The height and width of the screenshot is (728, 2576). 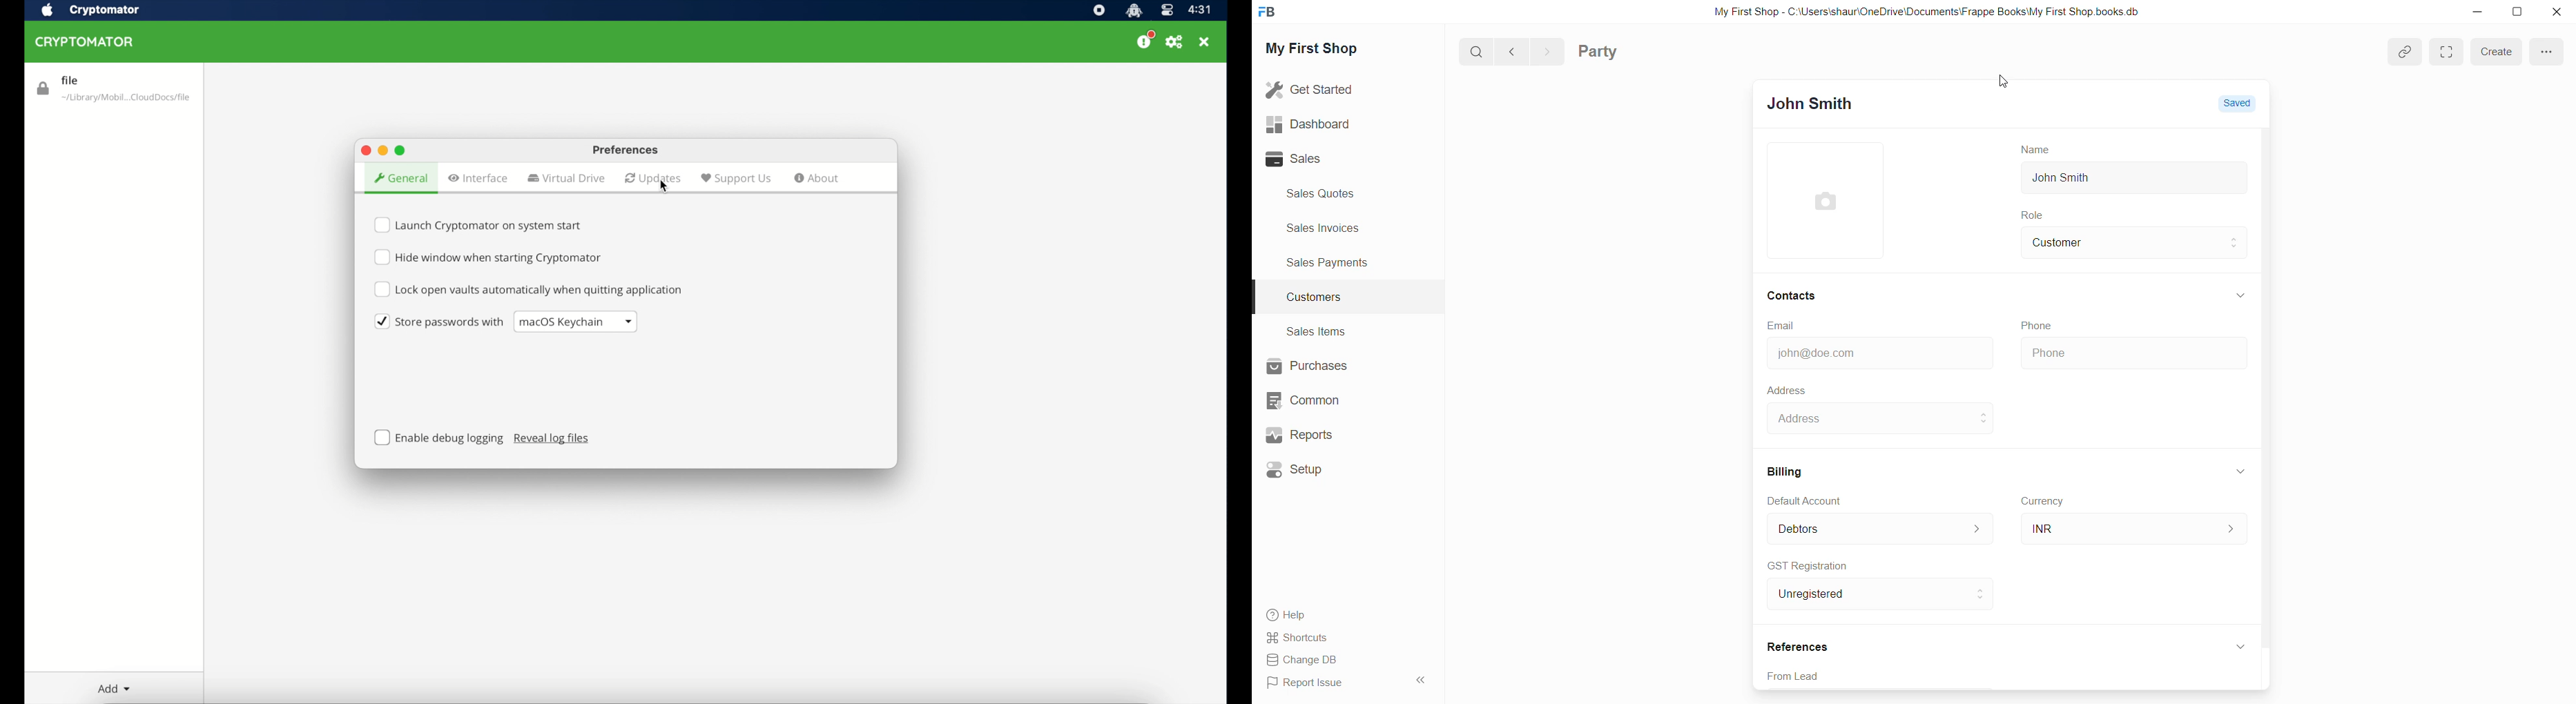 I want to click on  Change DB, so click(x=1305, y=659).